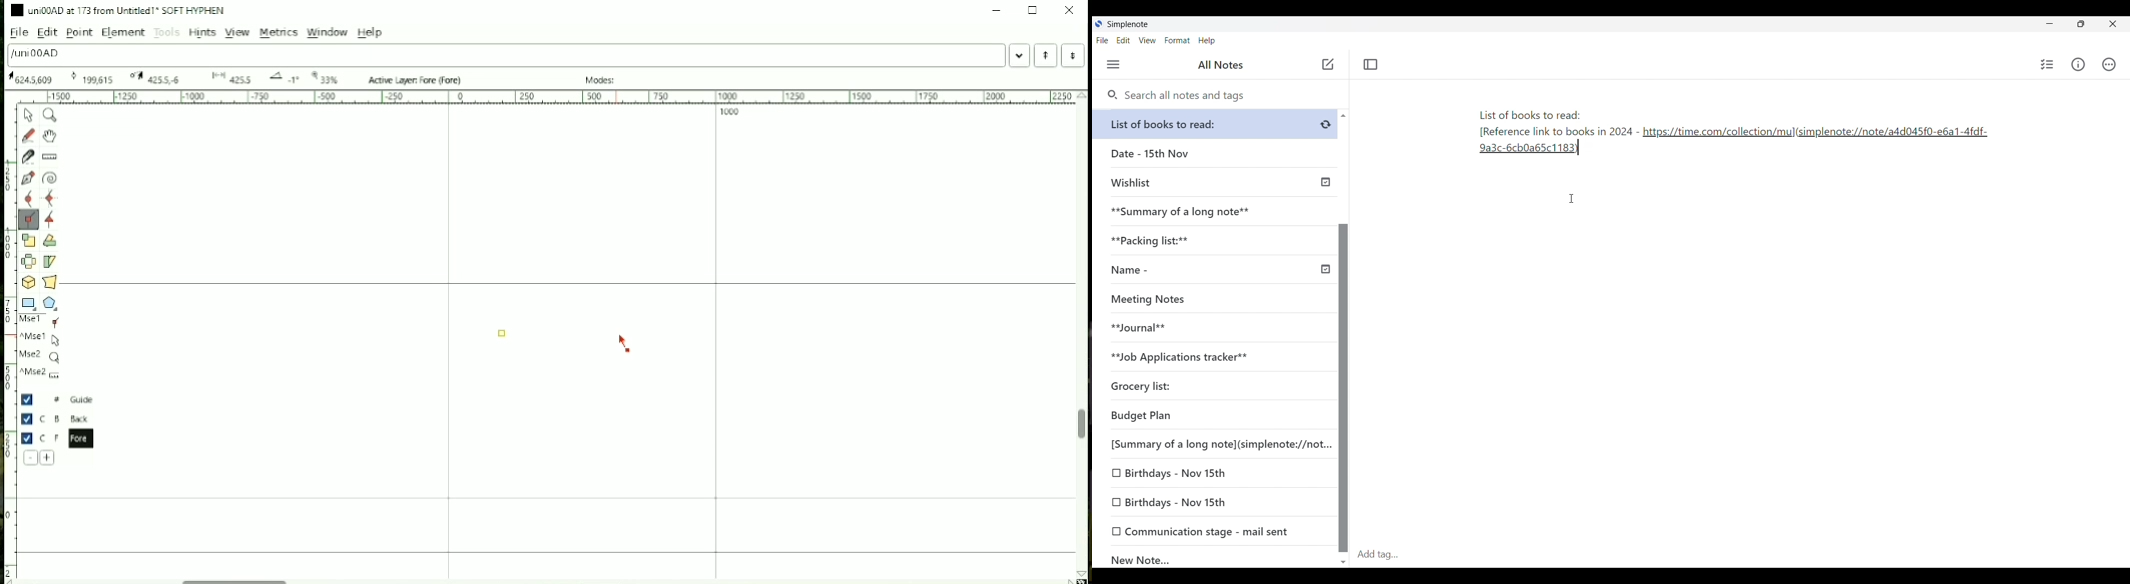 The height and width of the screenshot is (588, 2156). I want to click on add note, so click(1327, 63).